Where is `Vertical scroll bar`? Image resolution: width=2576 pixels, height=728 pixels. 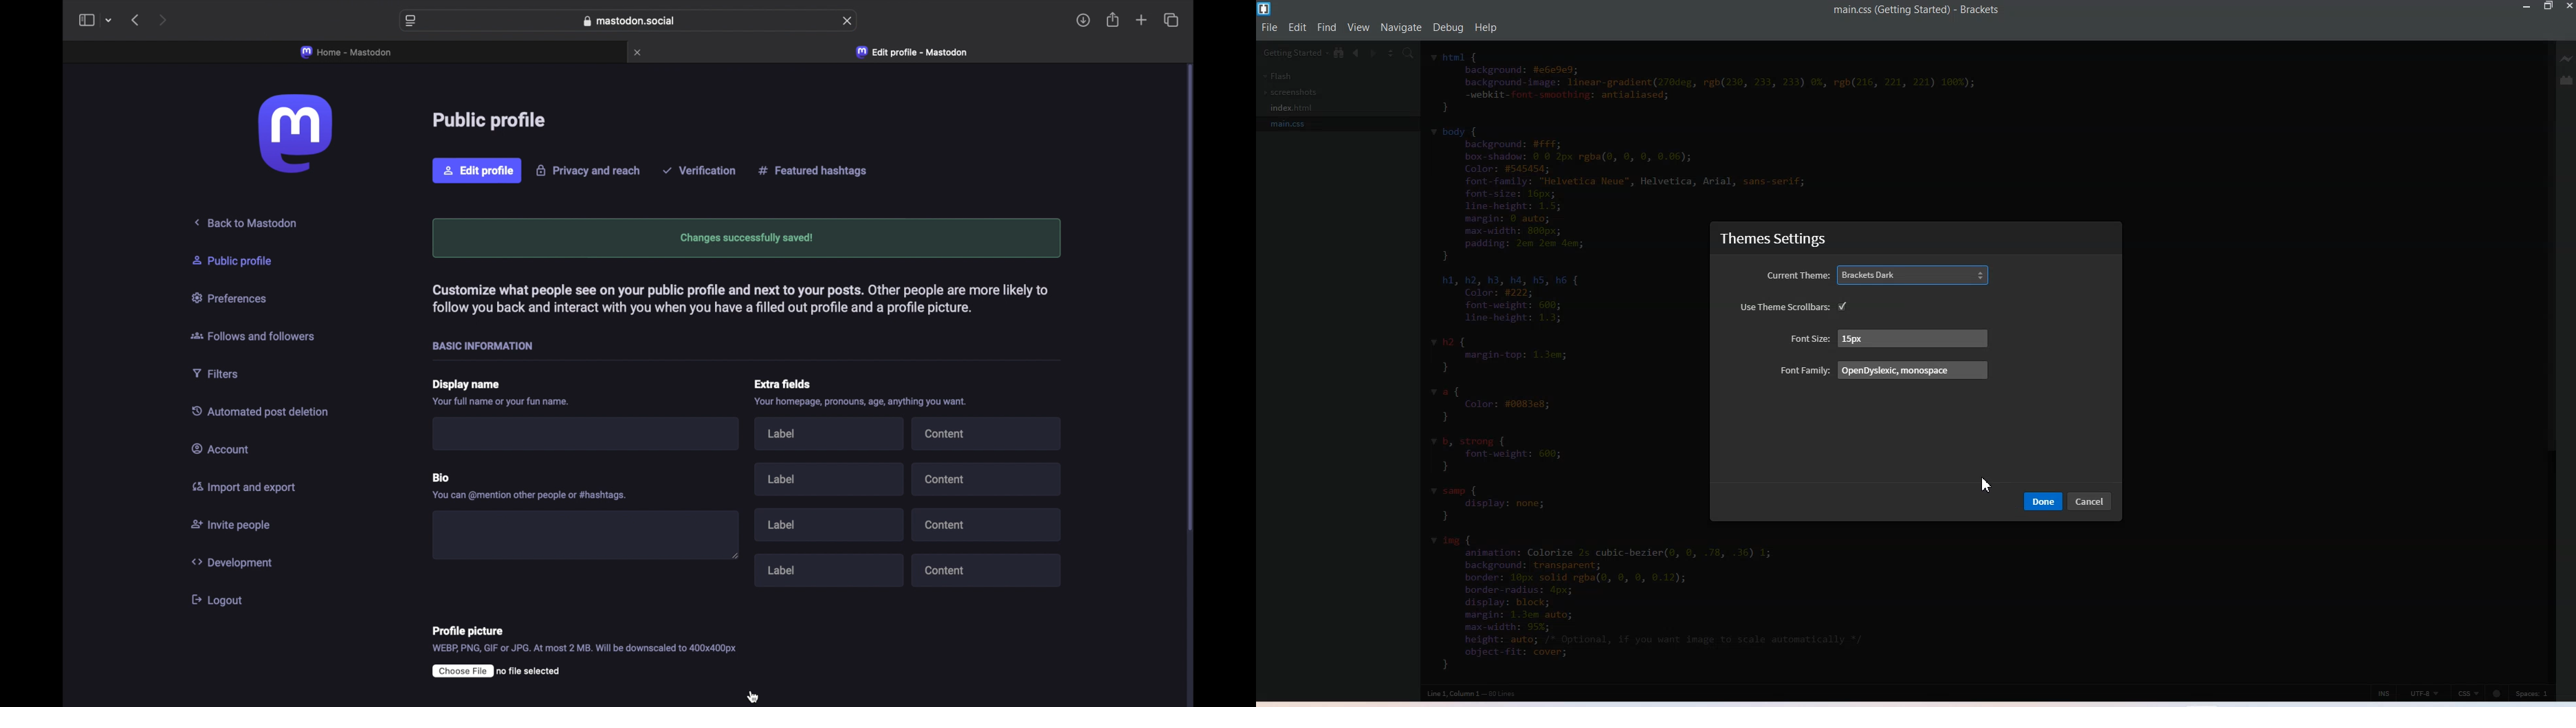 Vertical scroll bar is located at coordinates (2549, 360).